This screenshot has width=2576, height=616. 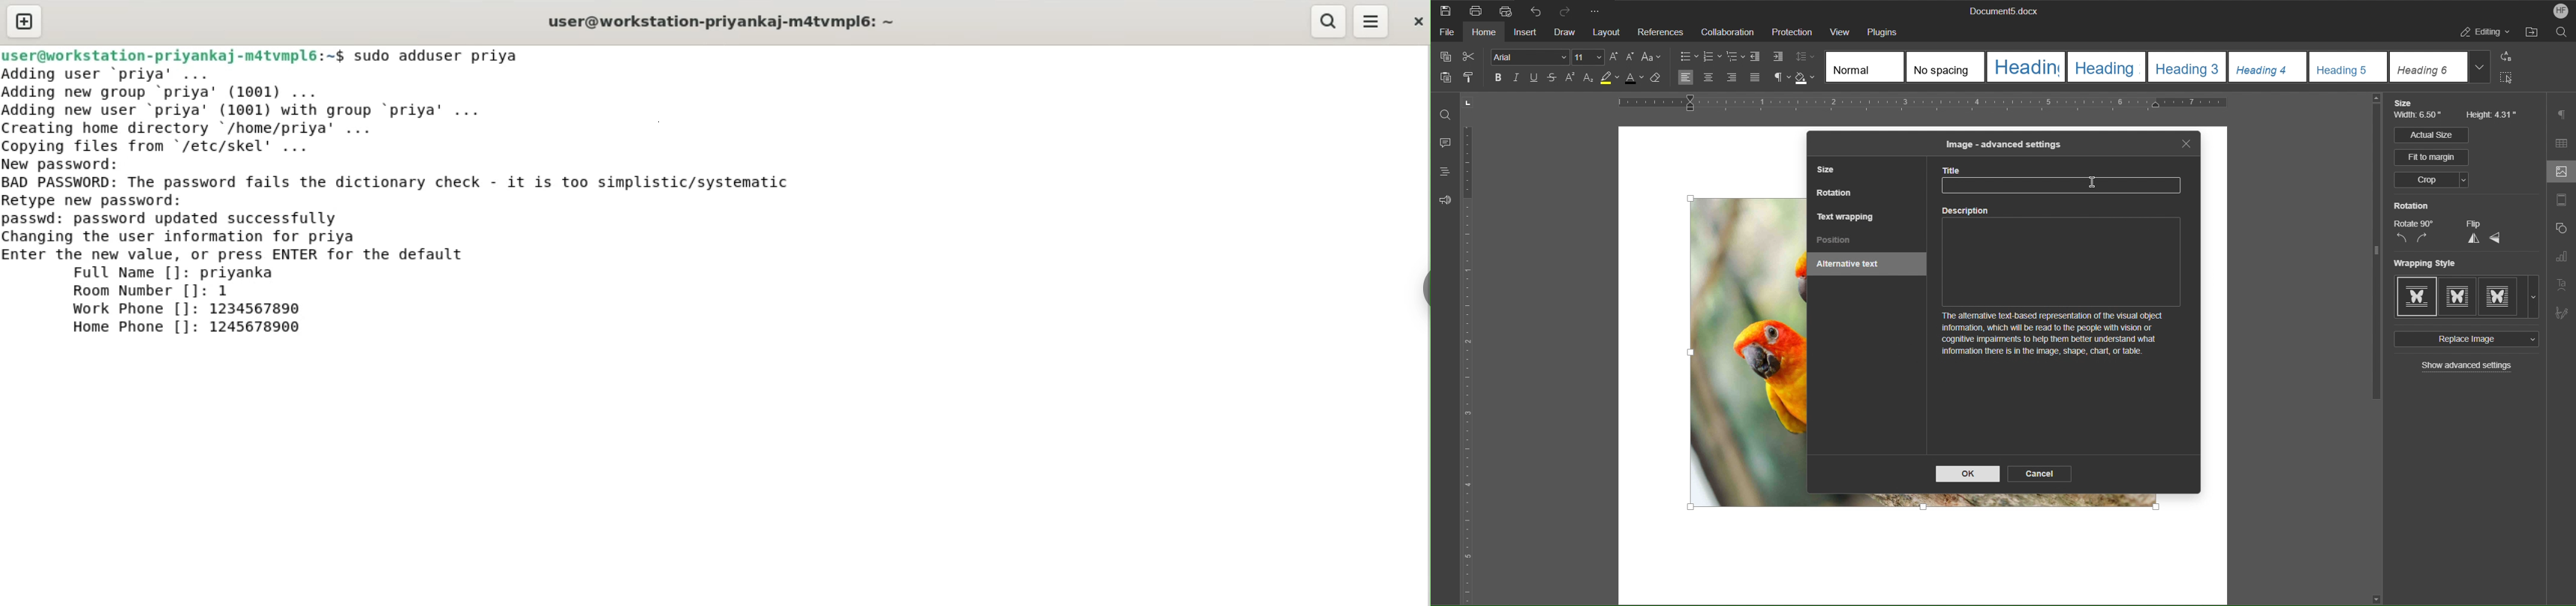 I want to click on Width, so click(x=2420, y=117).